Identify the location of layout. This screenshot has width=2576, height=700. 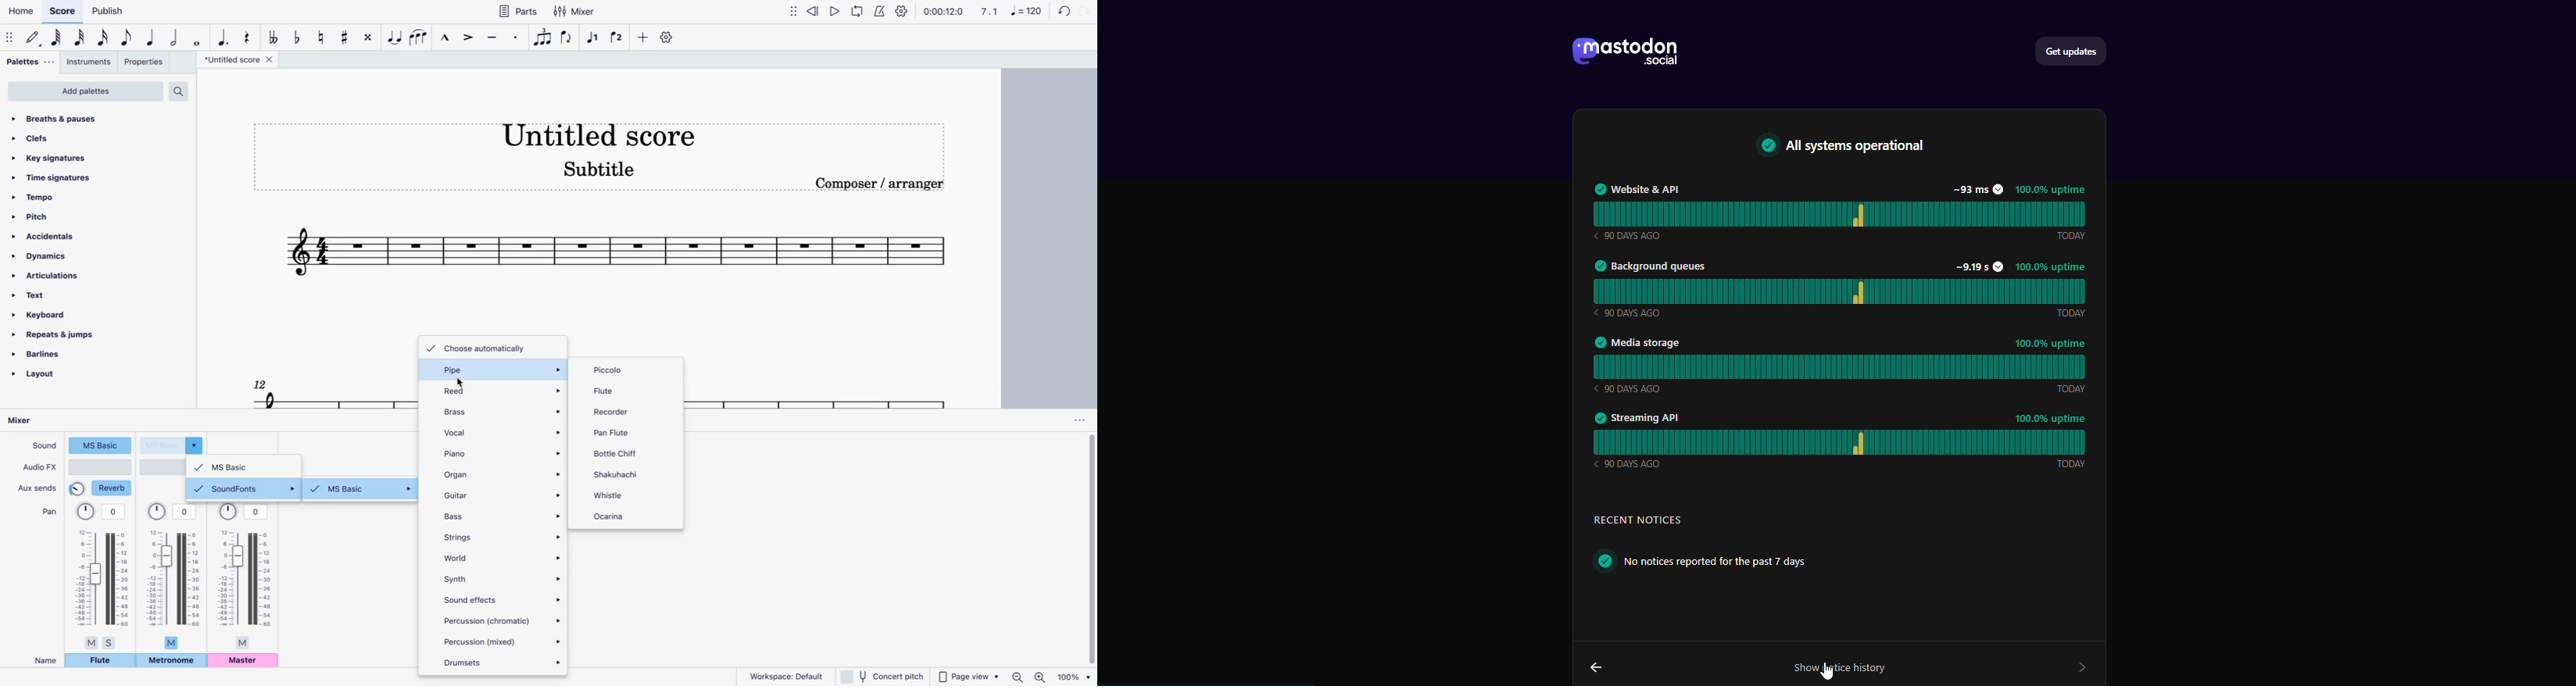
(56, 377).